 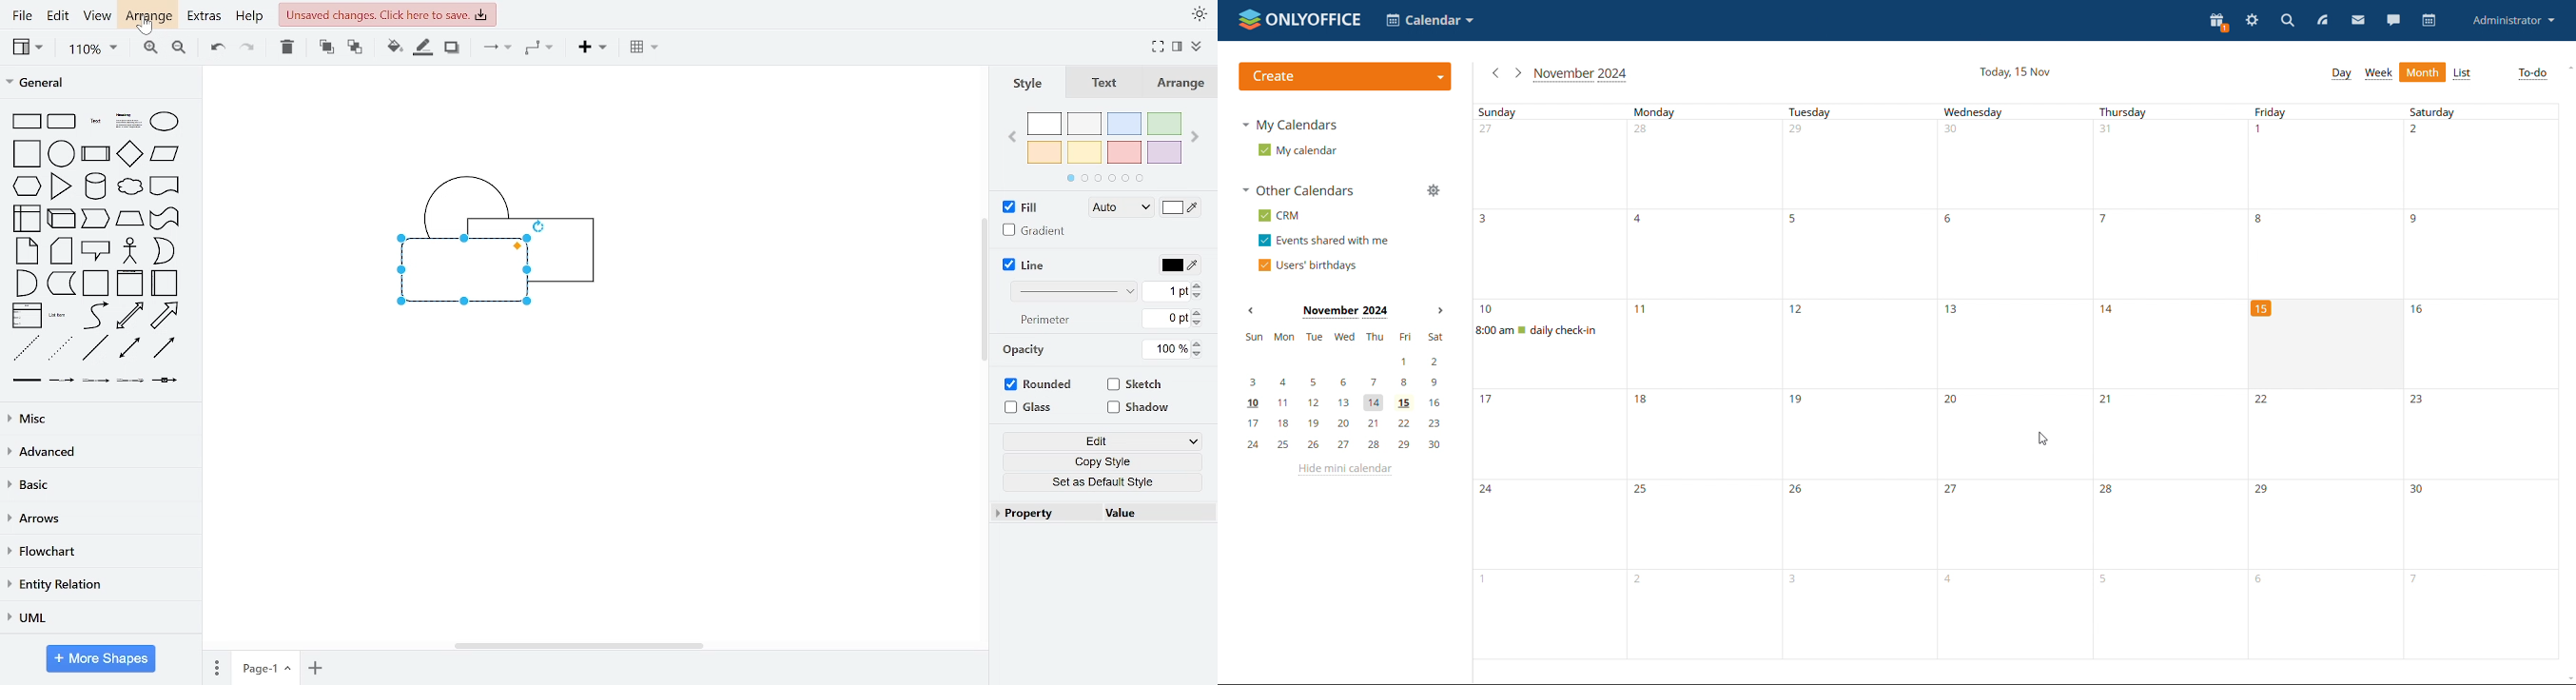 I want to click on or, so click(x=164, y=251).